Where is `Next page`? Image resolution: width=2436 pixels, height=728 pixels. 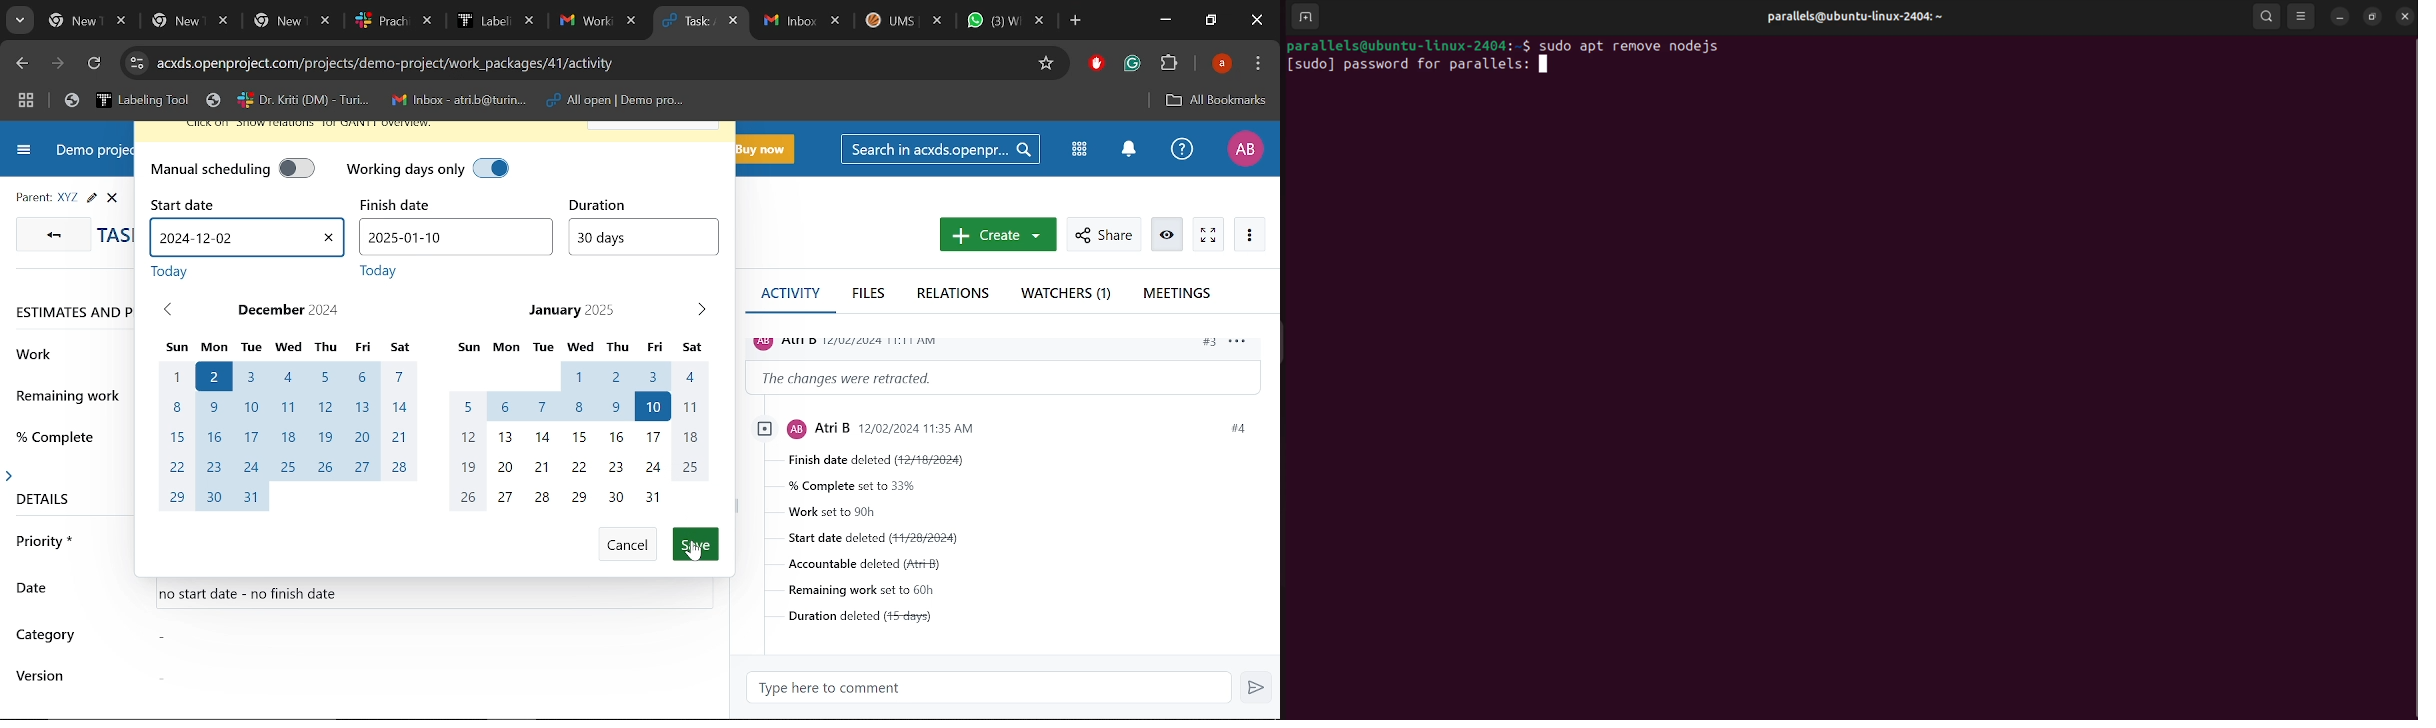
Next page is located at coordinates (60, 65).